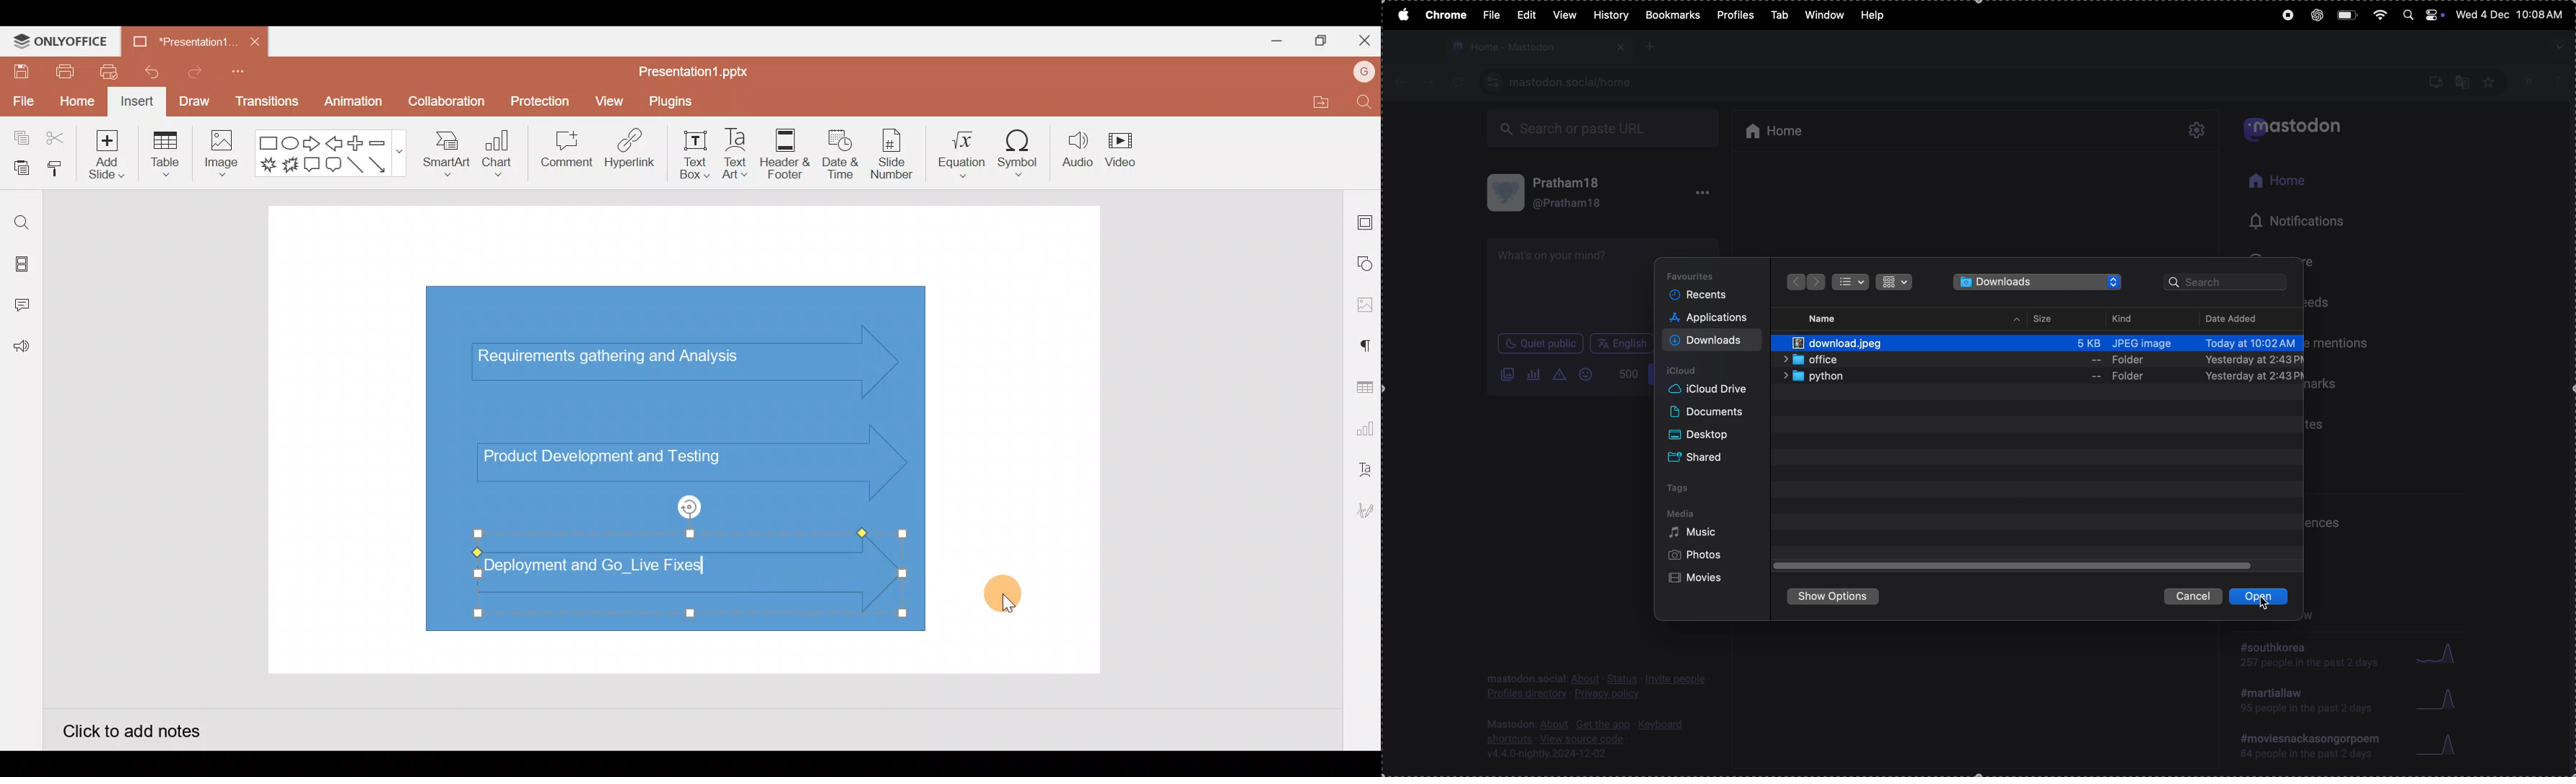 This screenshot has width=2576, height=784. Describe the element at coordinates (1361, 37) in the screenshot. I see `Close` at that location.